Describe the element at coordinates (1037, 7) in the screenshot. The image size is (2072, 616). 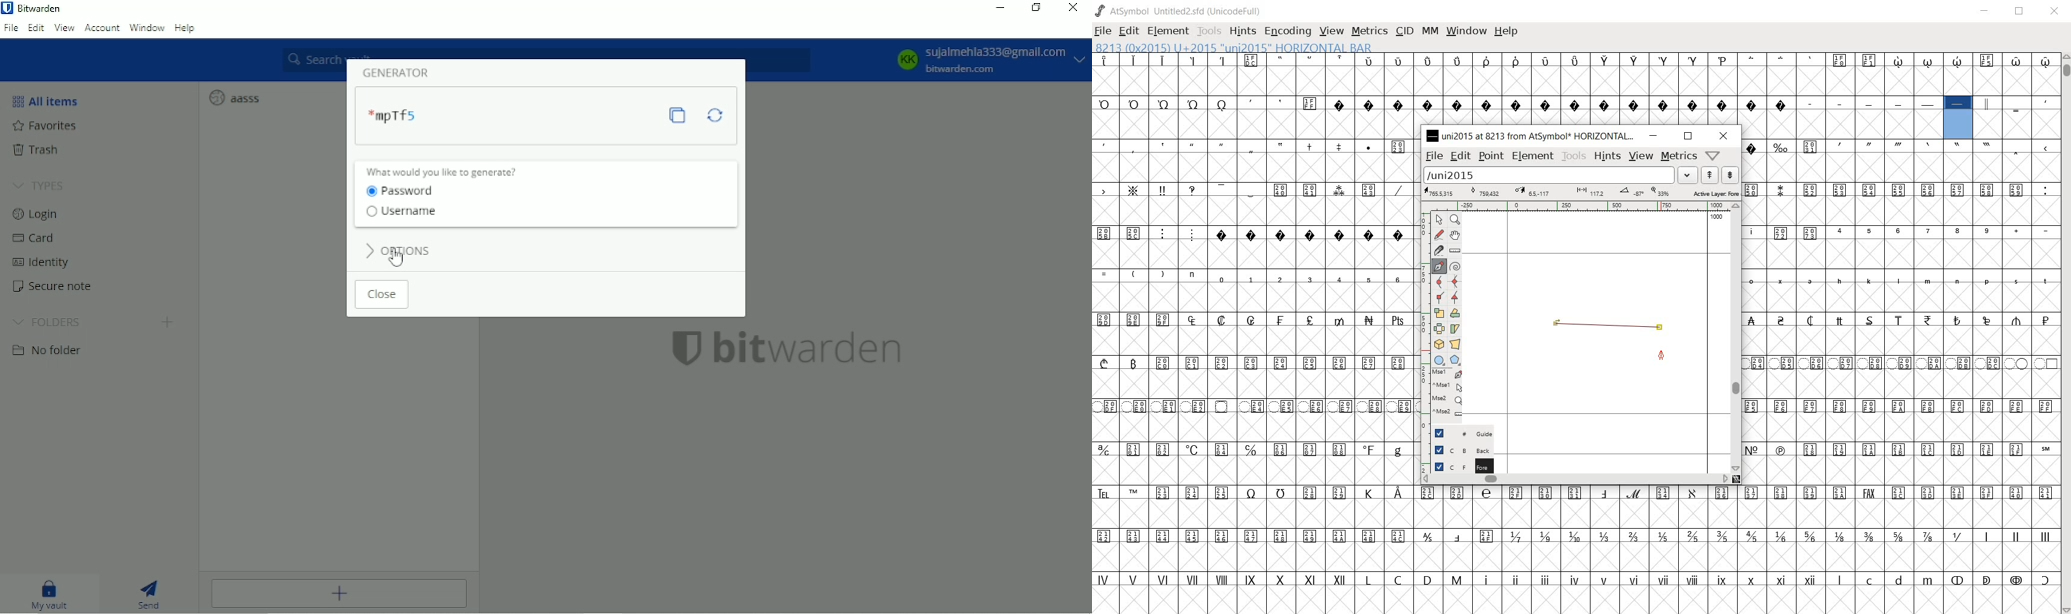
I see `Restore down` at that location.